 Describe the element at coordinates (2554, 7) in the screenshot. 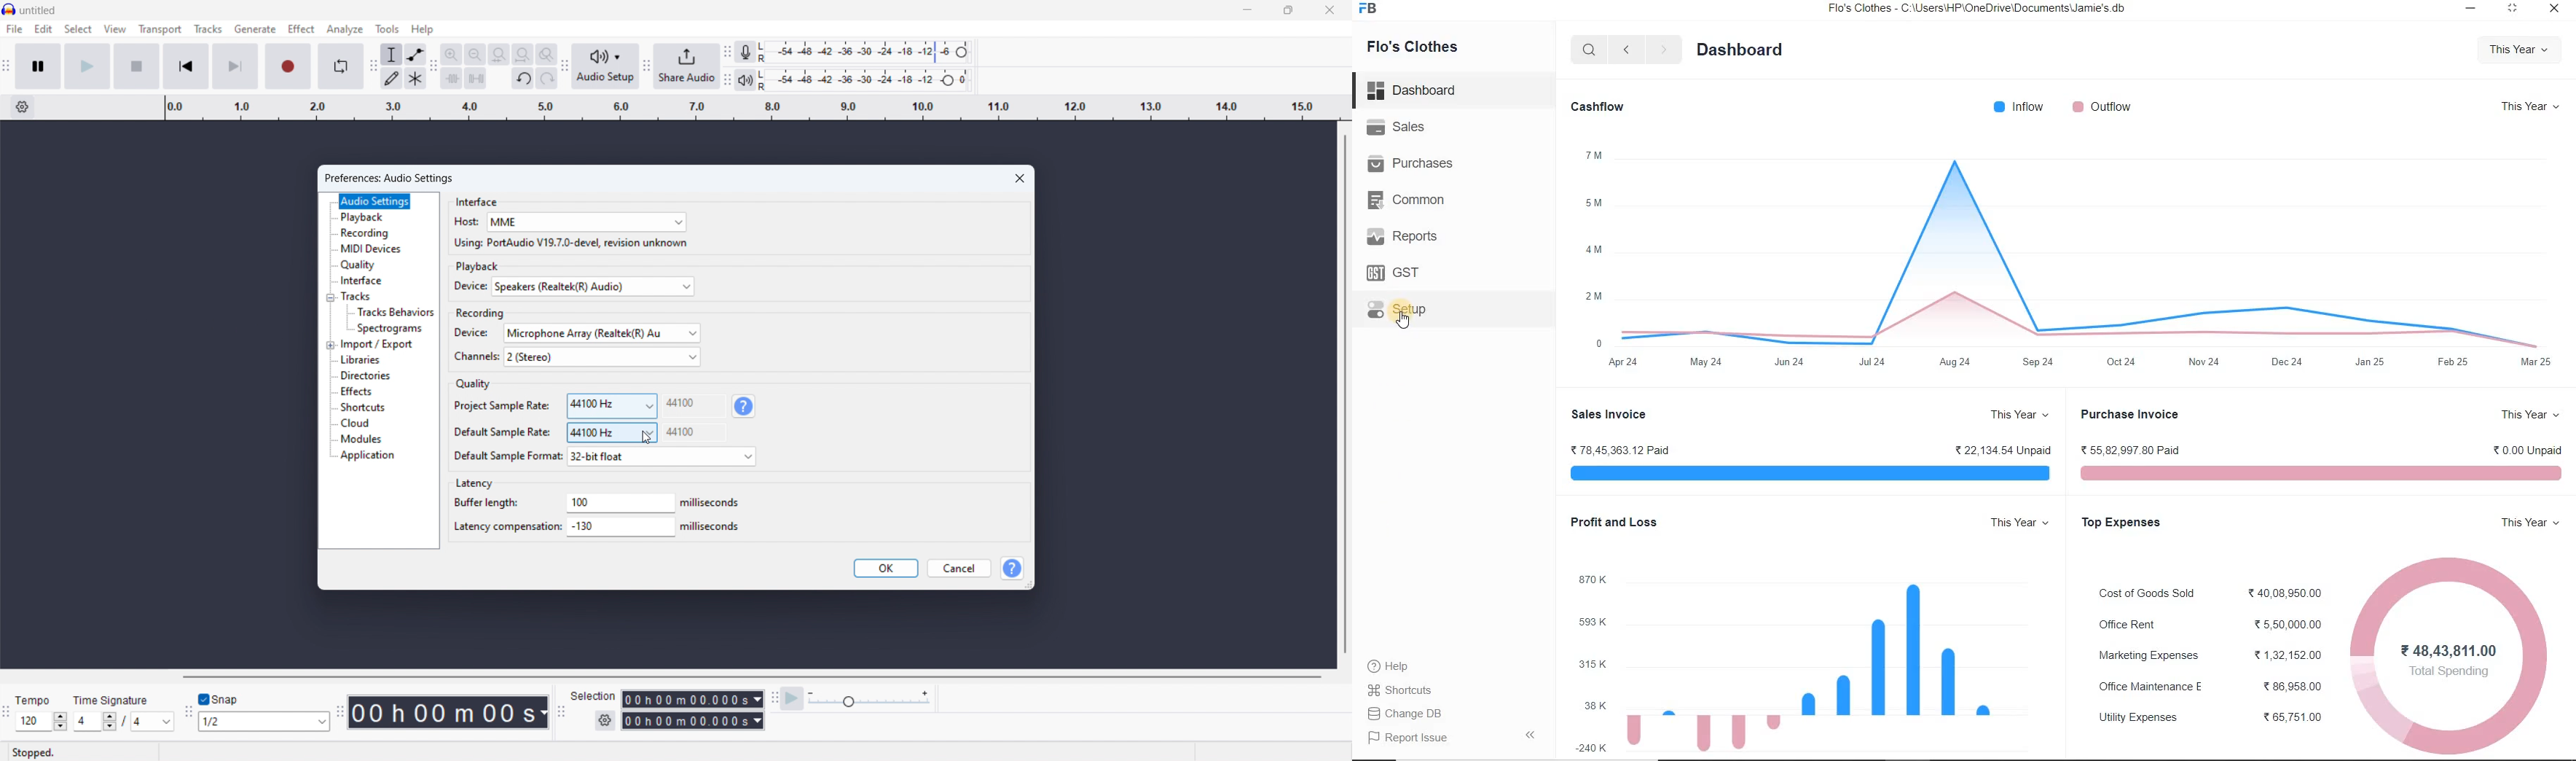

I see `Close` at that location.